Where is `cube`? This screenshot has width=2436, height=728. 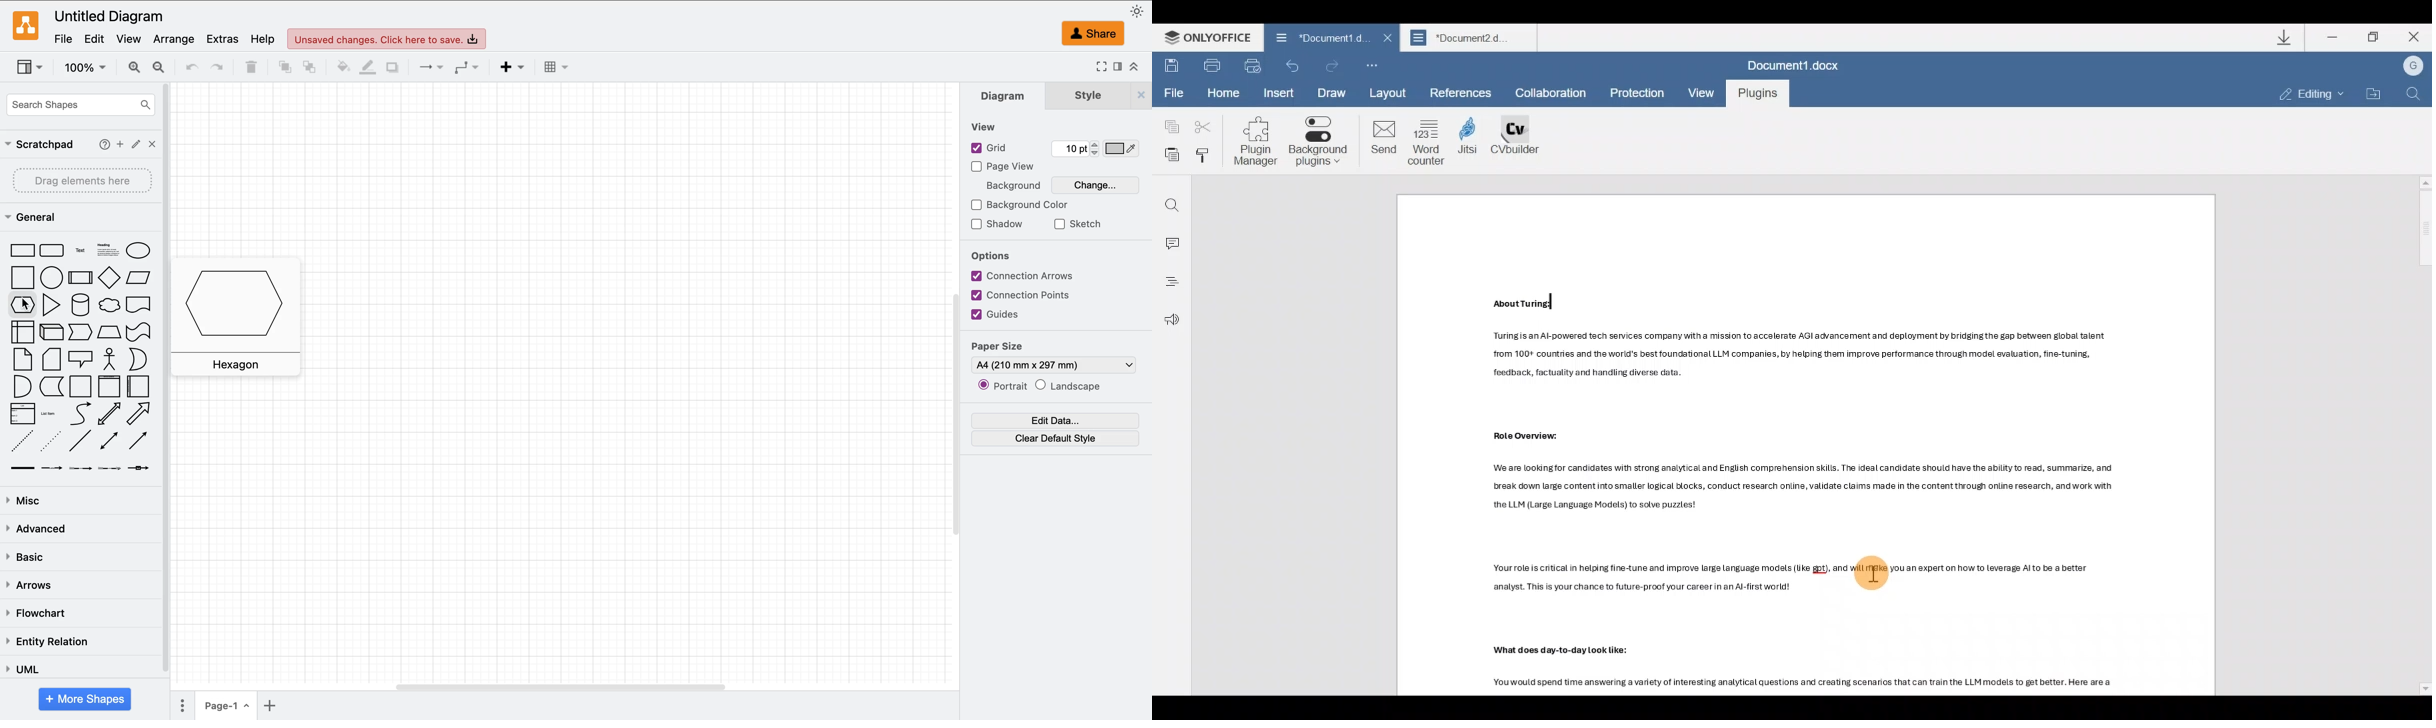 cube is located at coordinates (50, 331).